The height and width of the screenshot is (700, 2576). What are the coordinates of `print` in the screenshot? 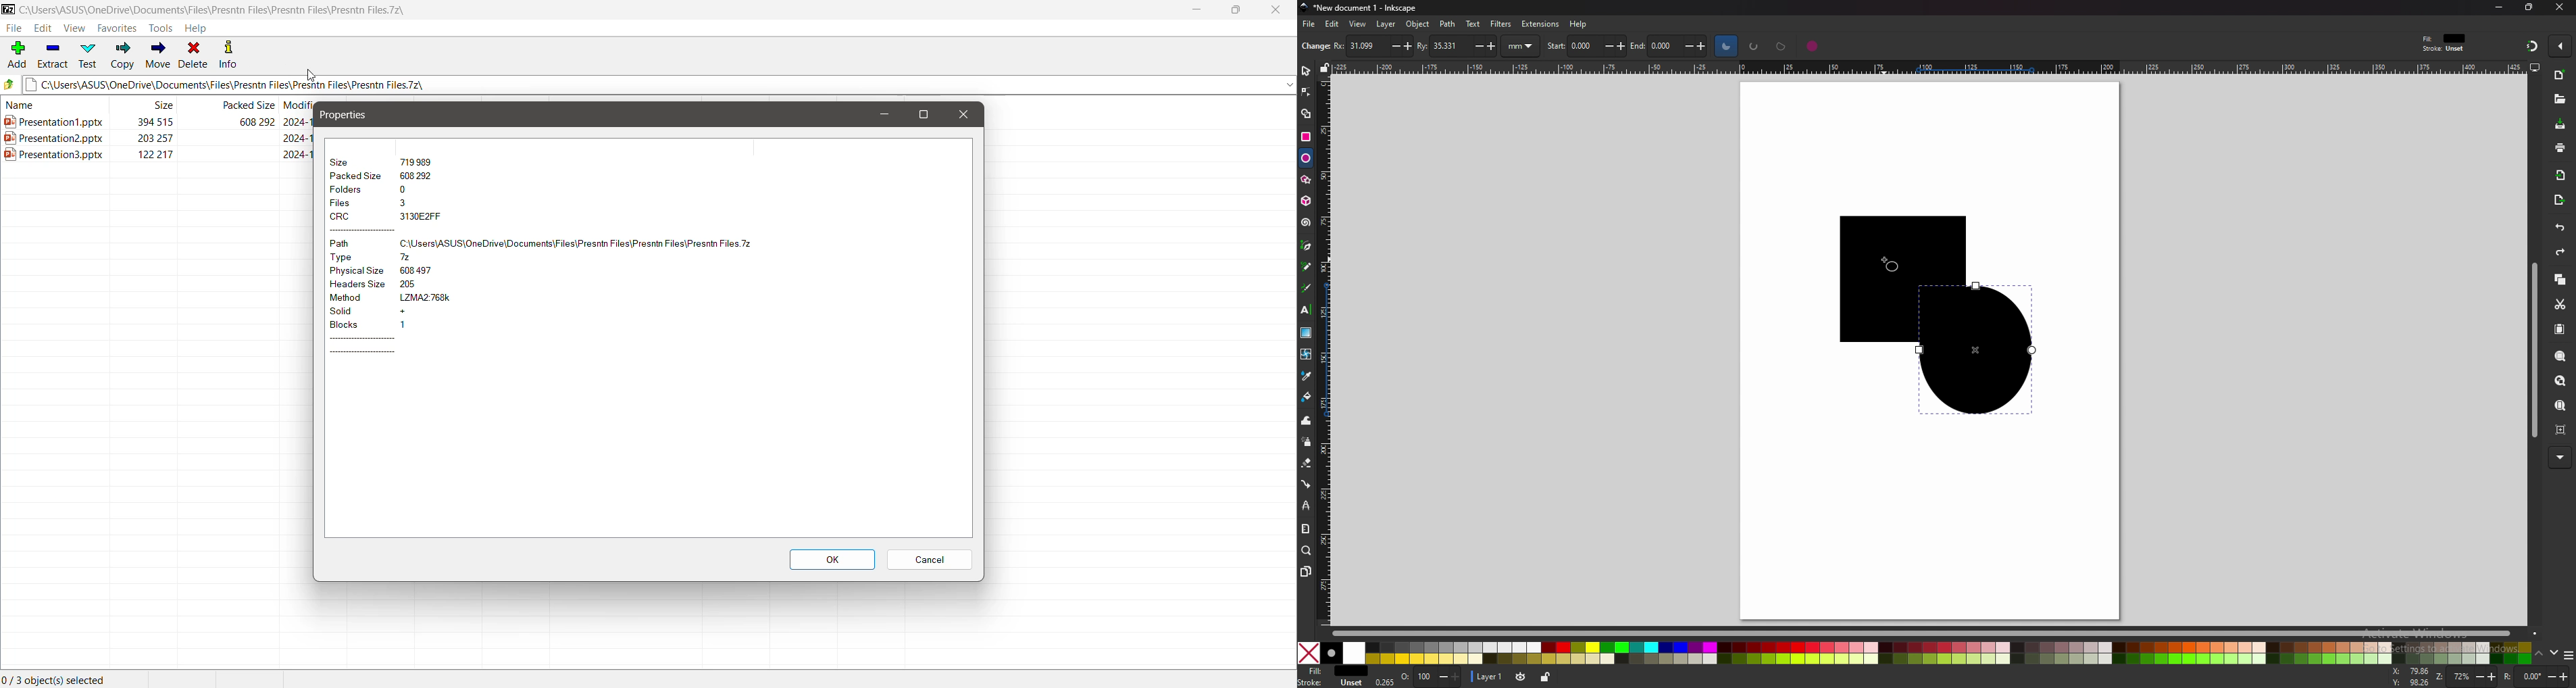 It's located at (2560, 147).